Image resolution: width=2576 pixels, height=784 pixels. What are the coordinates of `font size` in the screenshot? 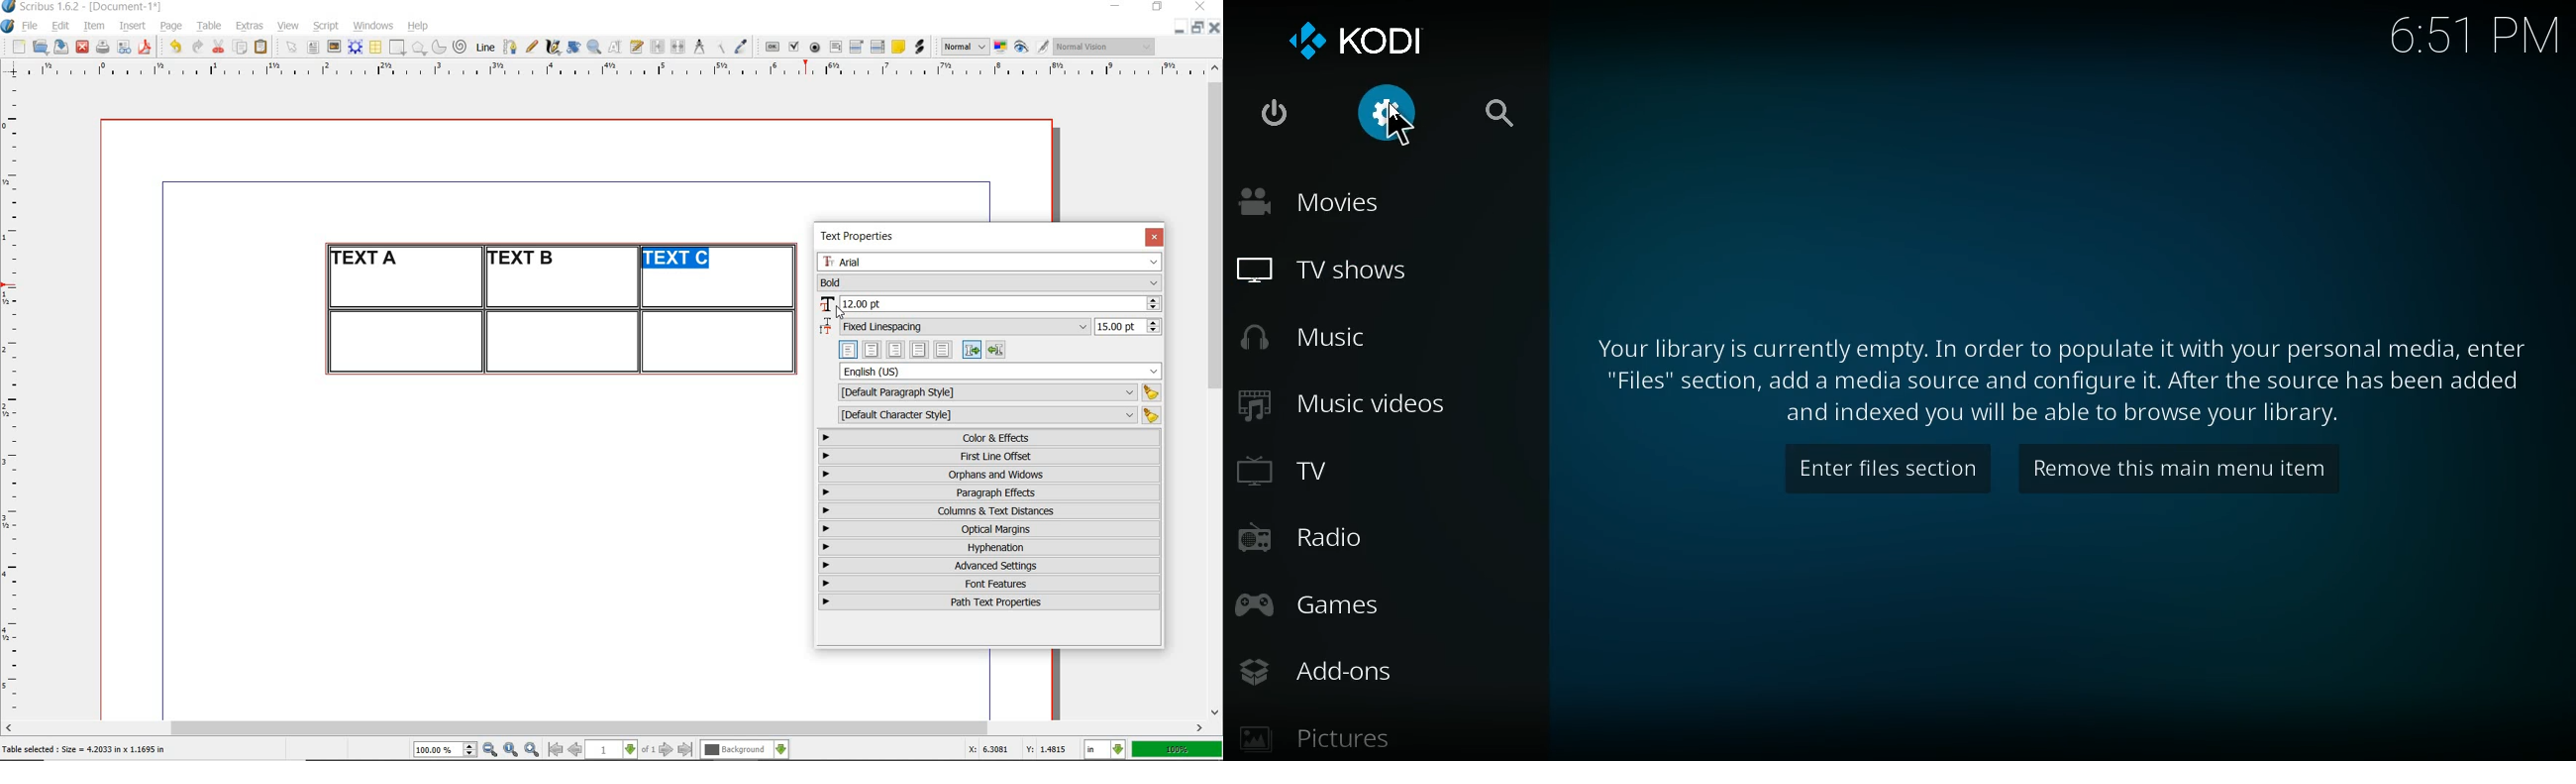 It's located at (990, 305).